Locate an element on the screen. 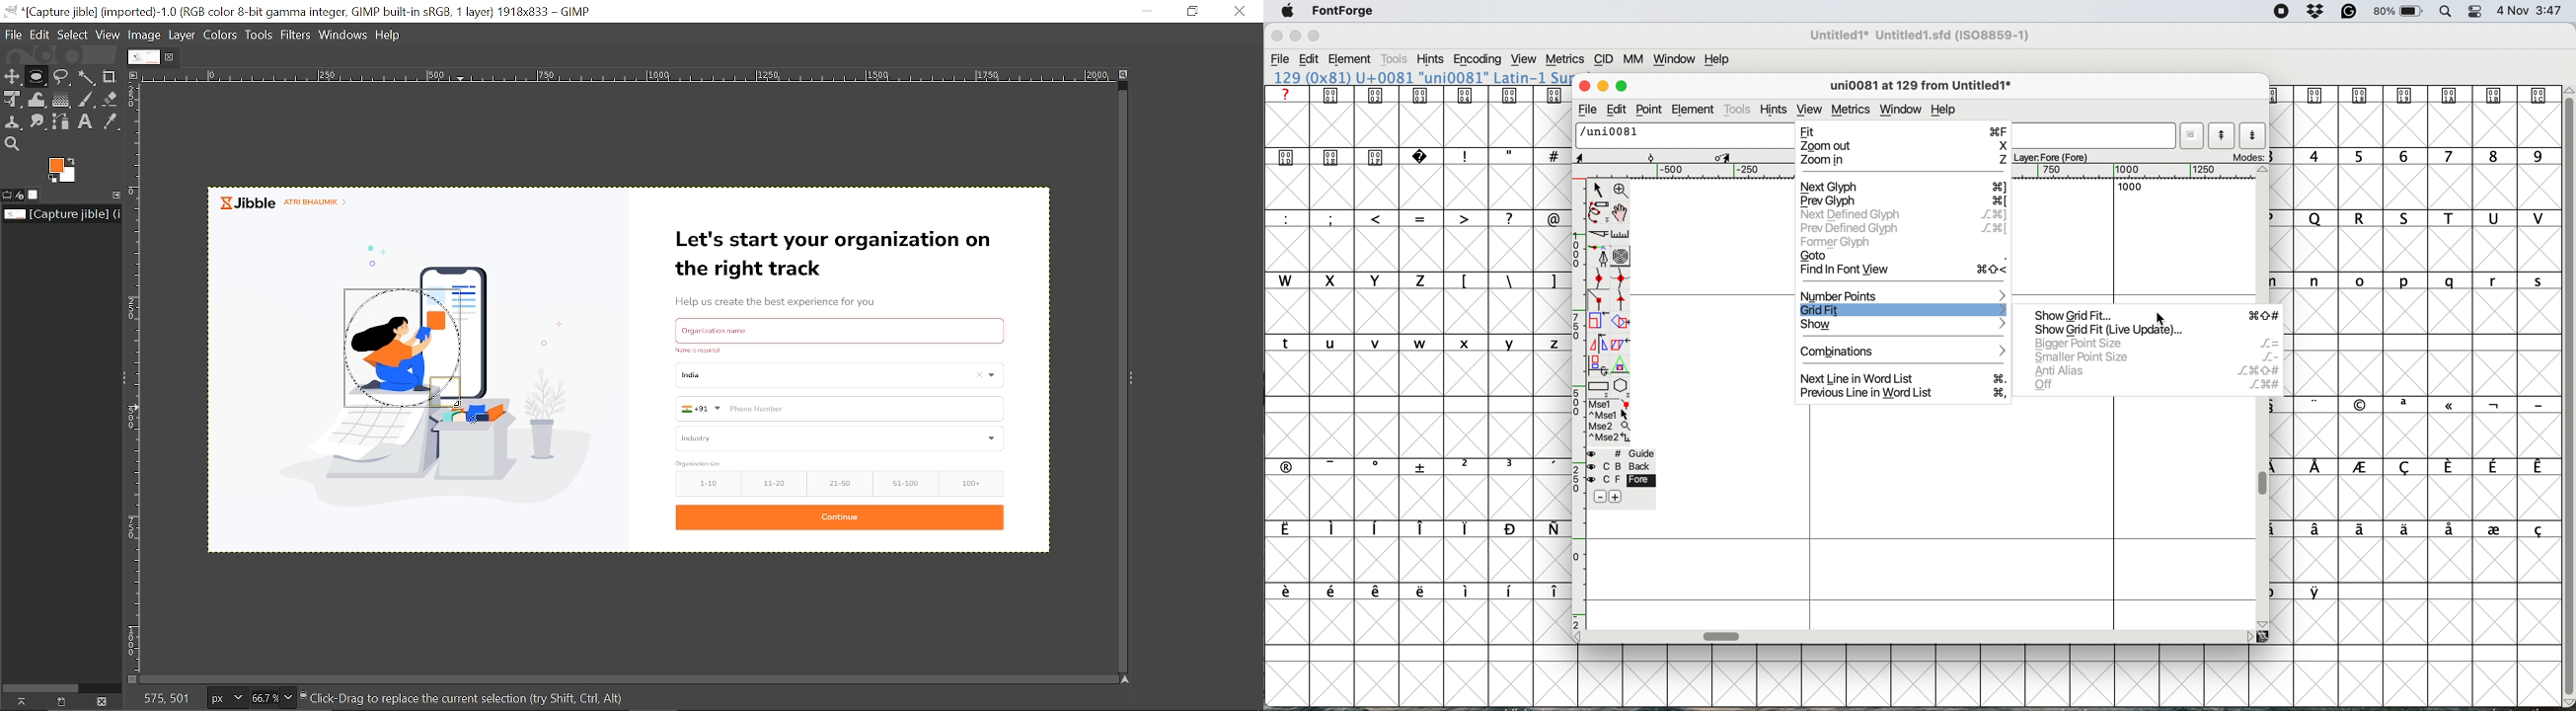 Image resolution: width=2576 pixels, height=728 pixels. show is located at coordinates (1904, 325).